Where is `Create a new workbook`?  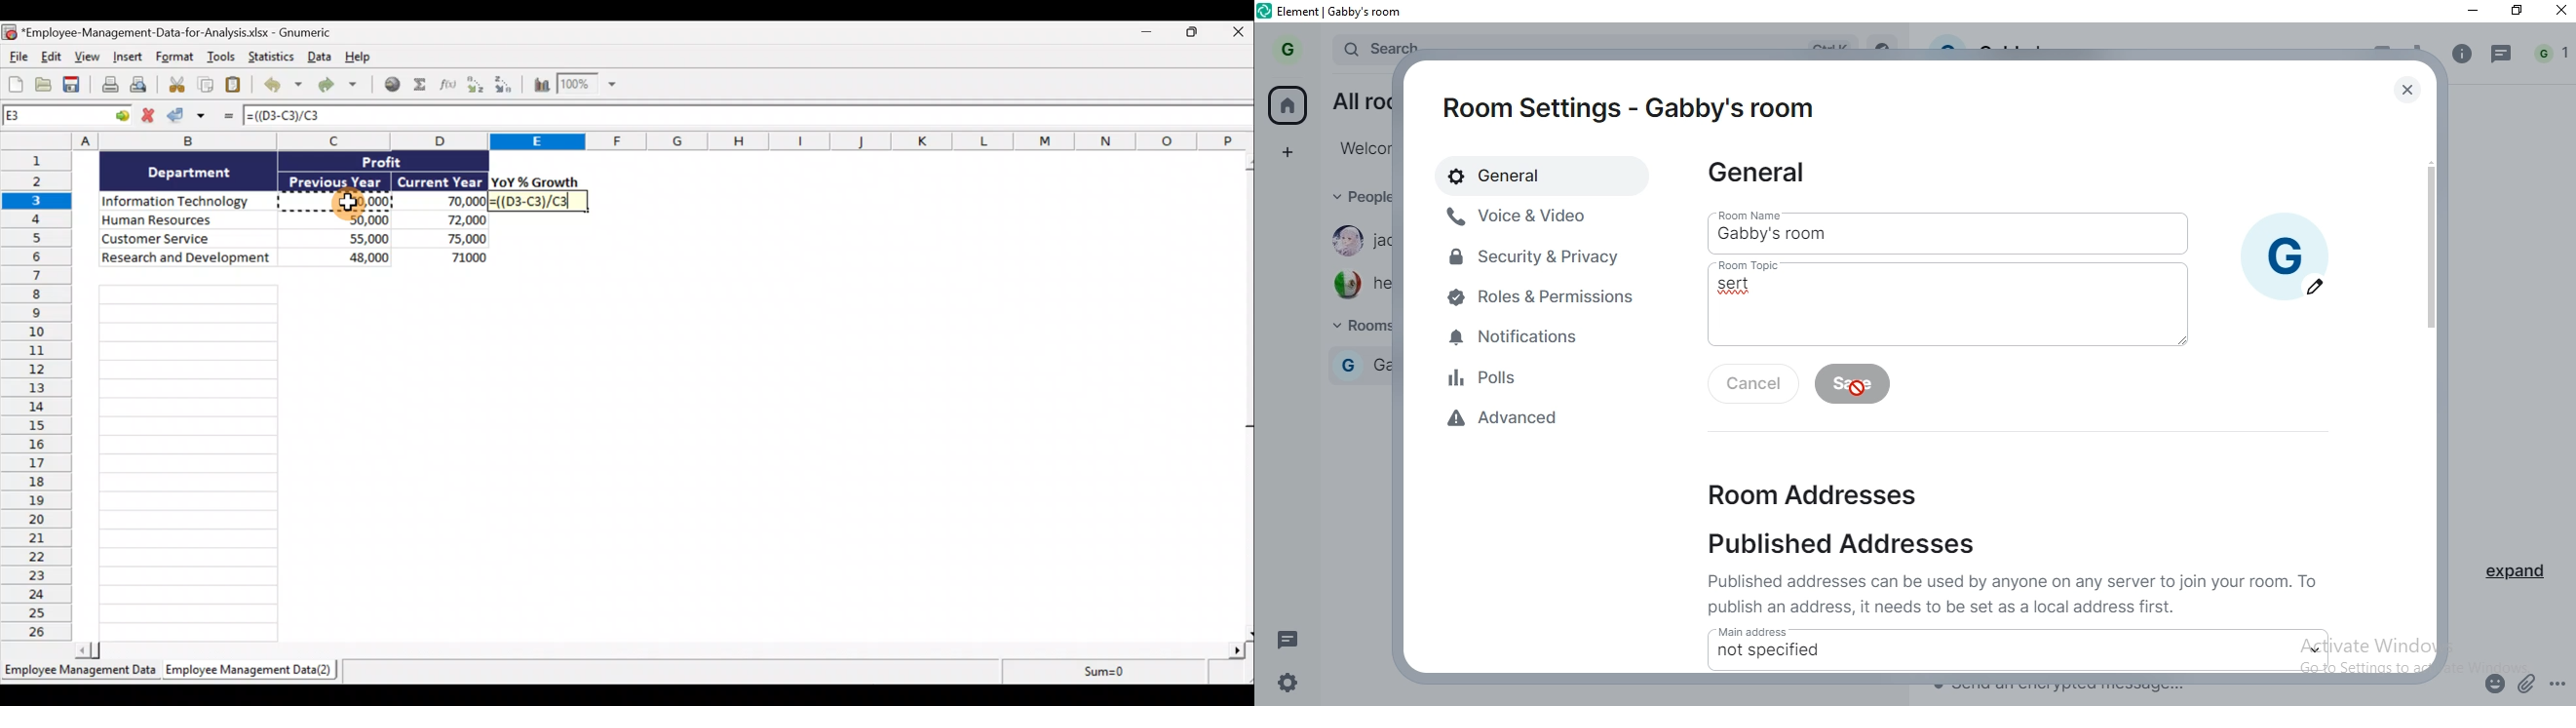
Create a new workbook is located at coordinates (16, 82).